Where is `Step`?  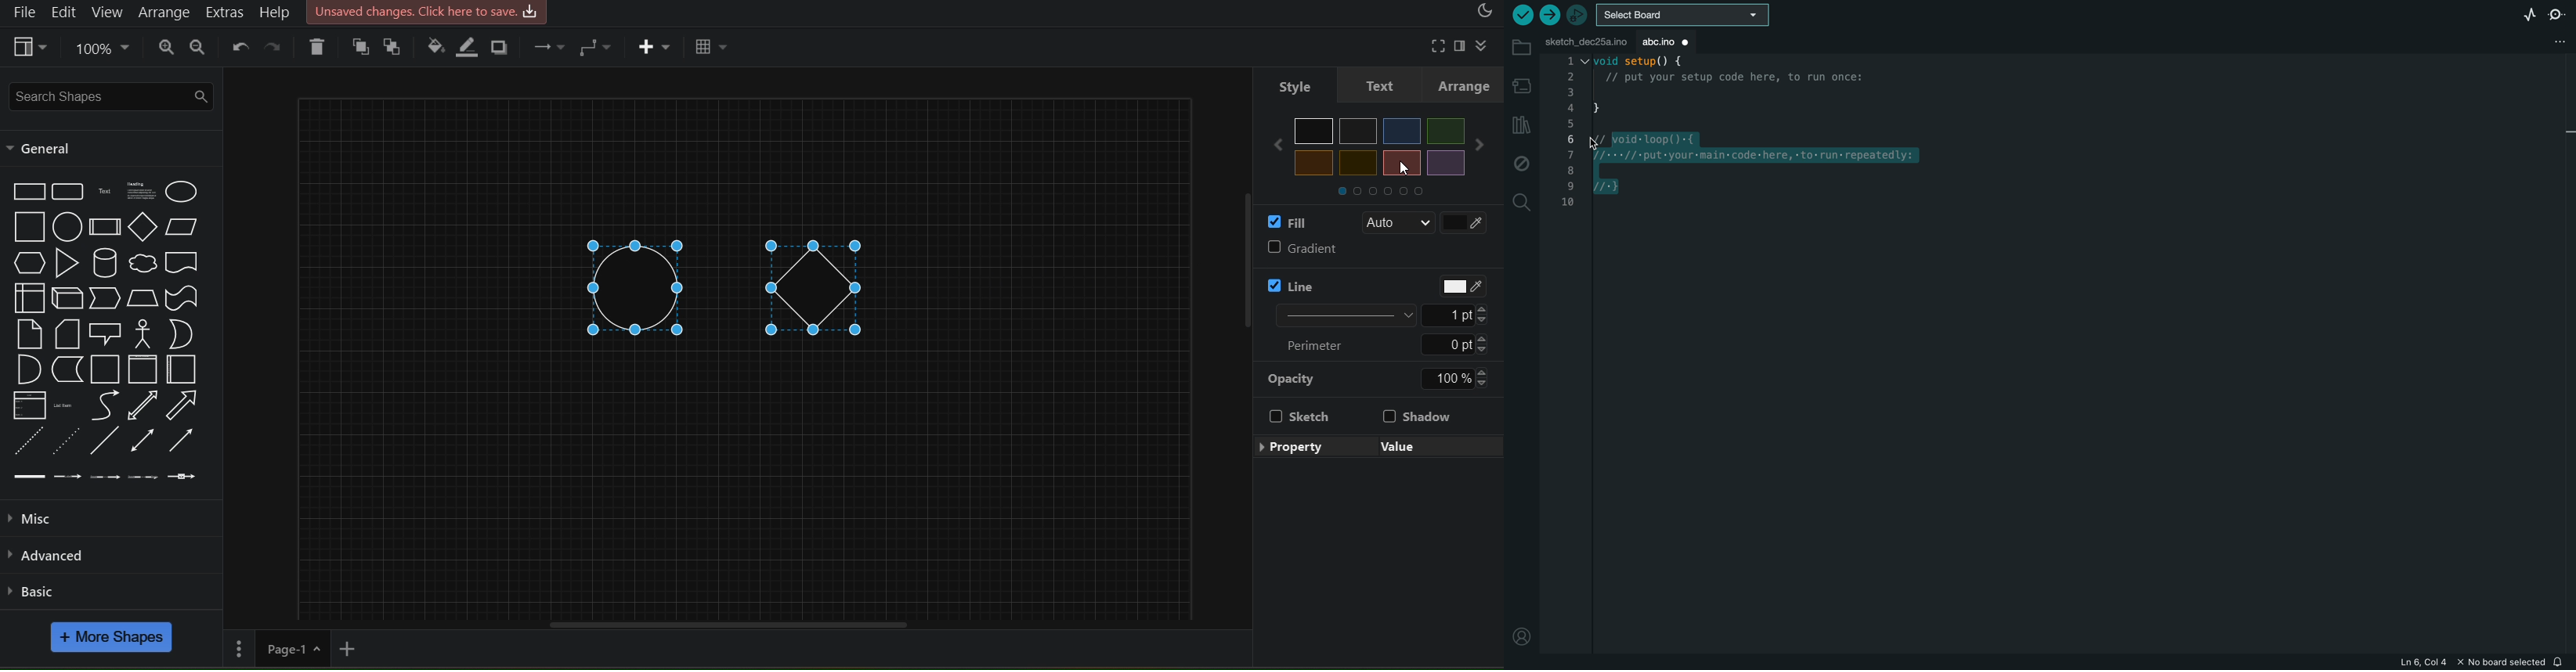 Step is located at coordinates (105, 297).